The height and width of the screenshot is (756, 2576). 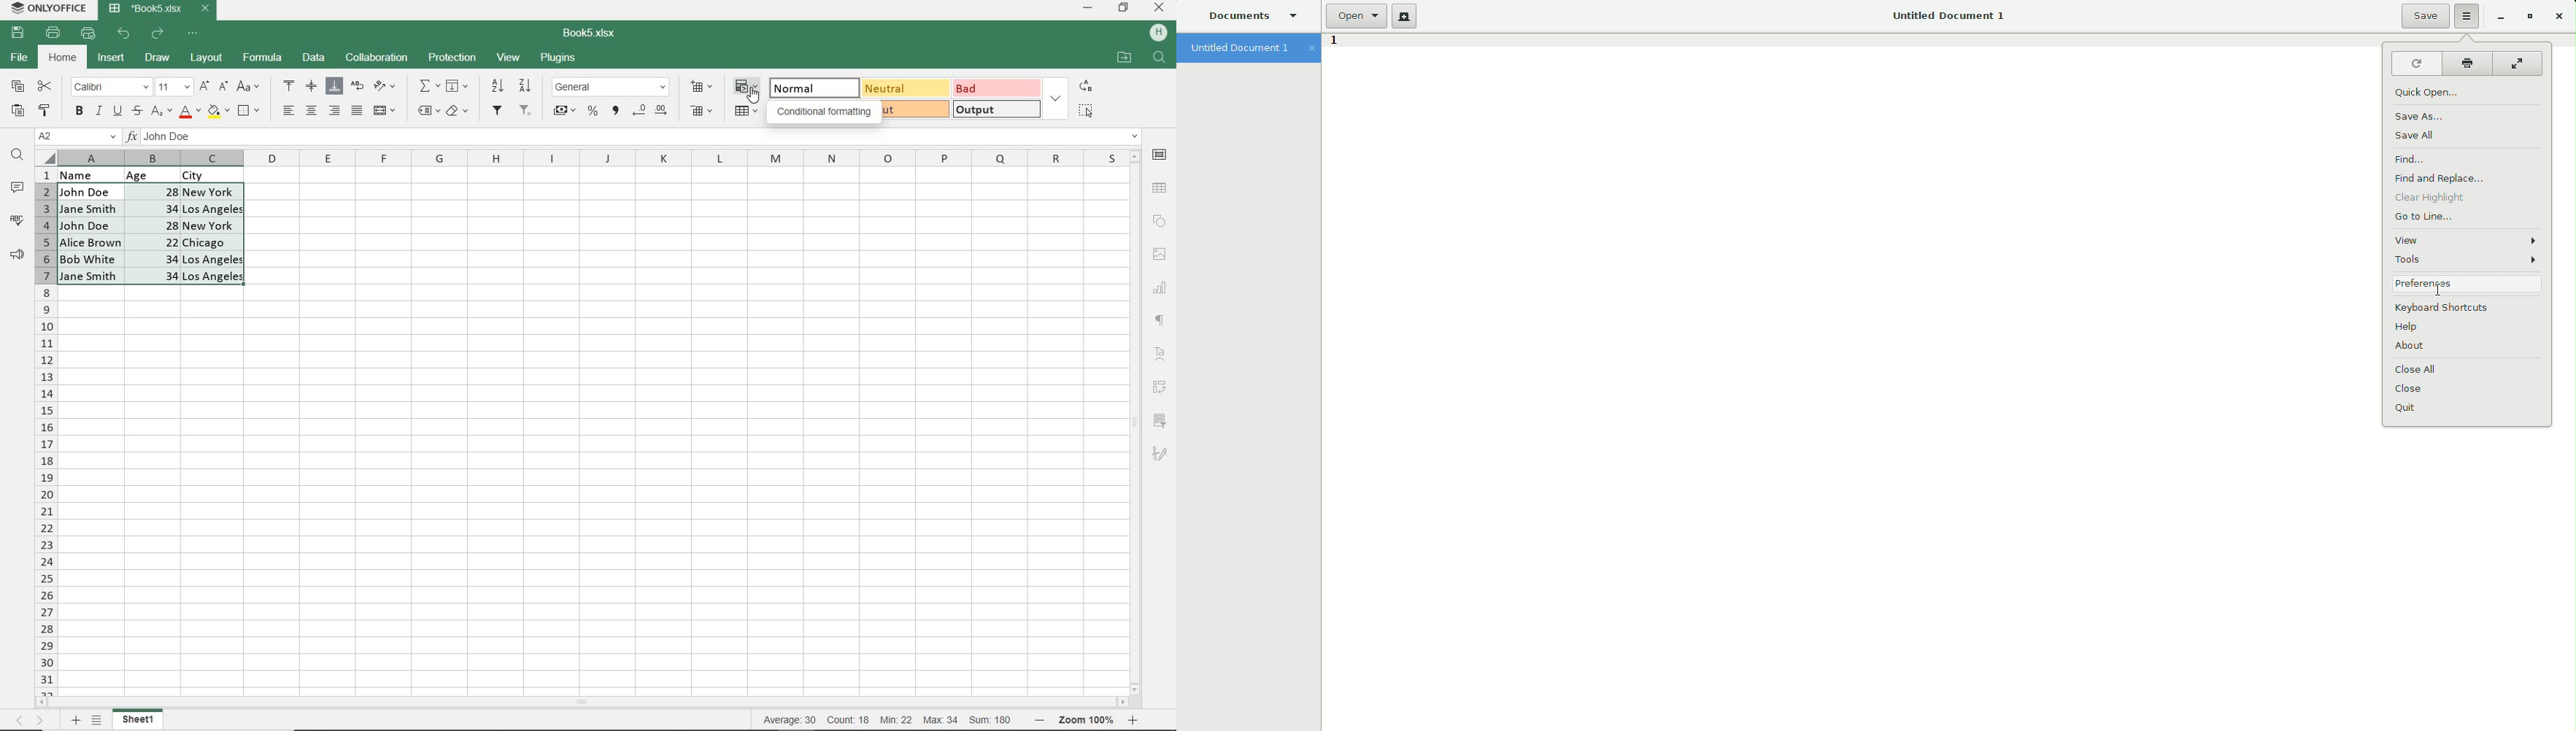 I want to click on PROTECTION, so click(x=452, y=57).